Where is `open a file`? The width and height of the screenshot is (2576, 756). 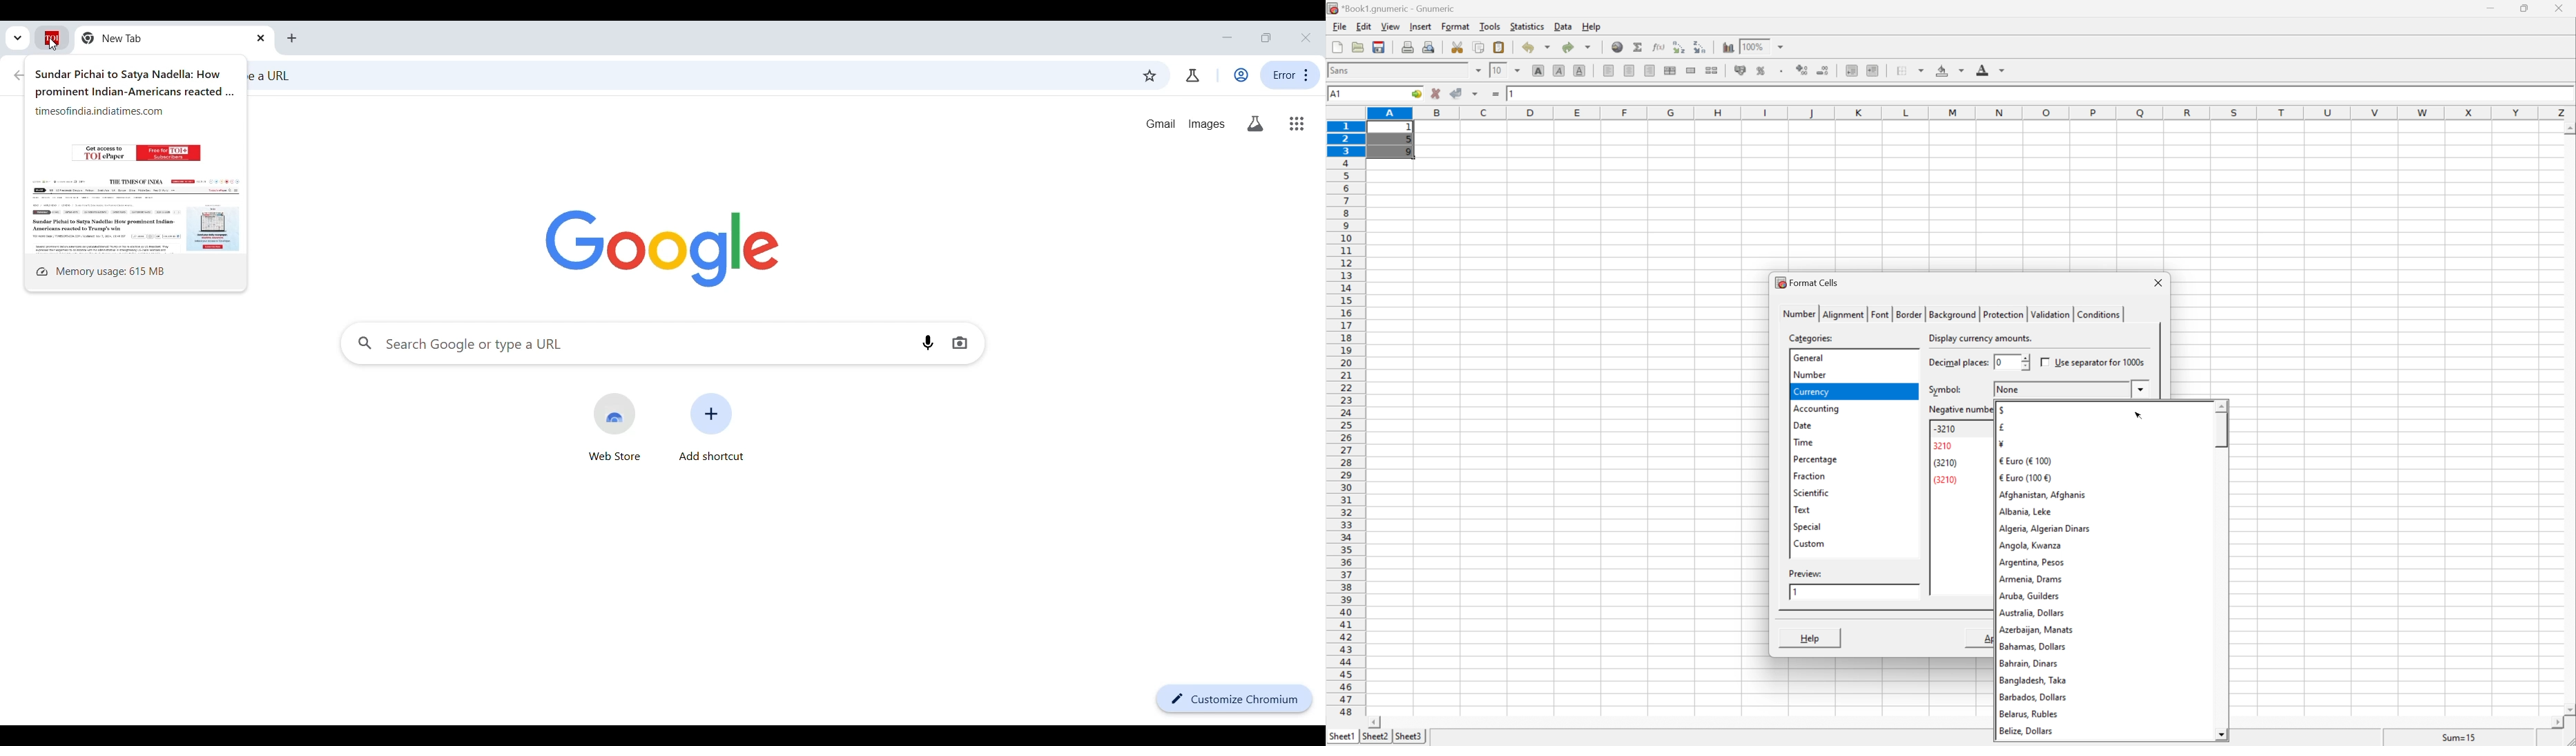
open a file is located at coordinates (1356, 45).